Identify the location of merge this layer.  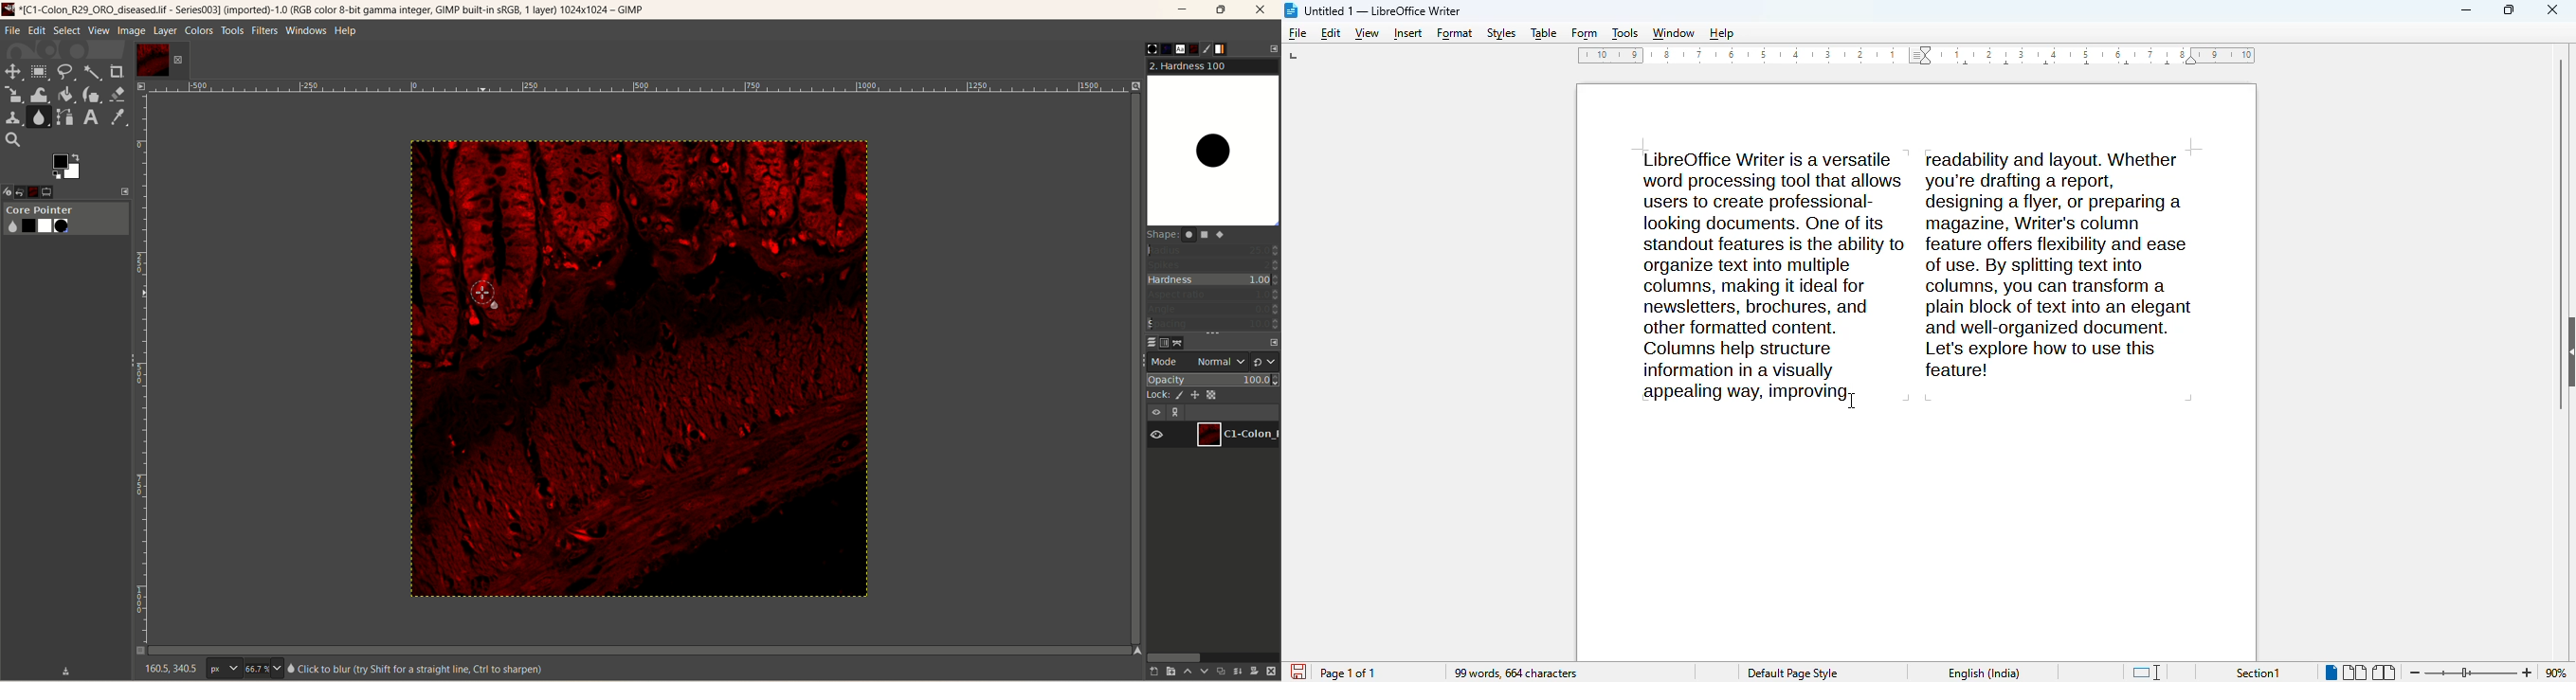
(1237, 671).